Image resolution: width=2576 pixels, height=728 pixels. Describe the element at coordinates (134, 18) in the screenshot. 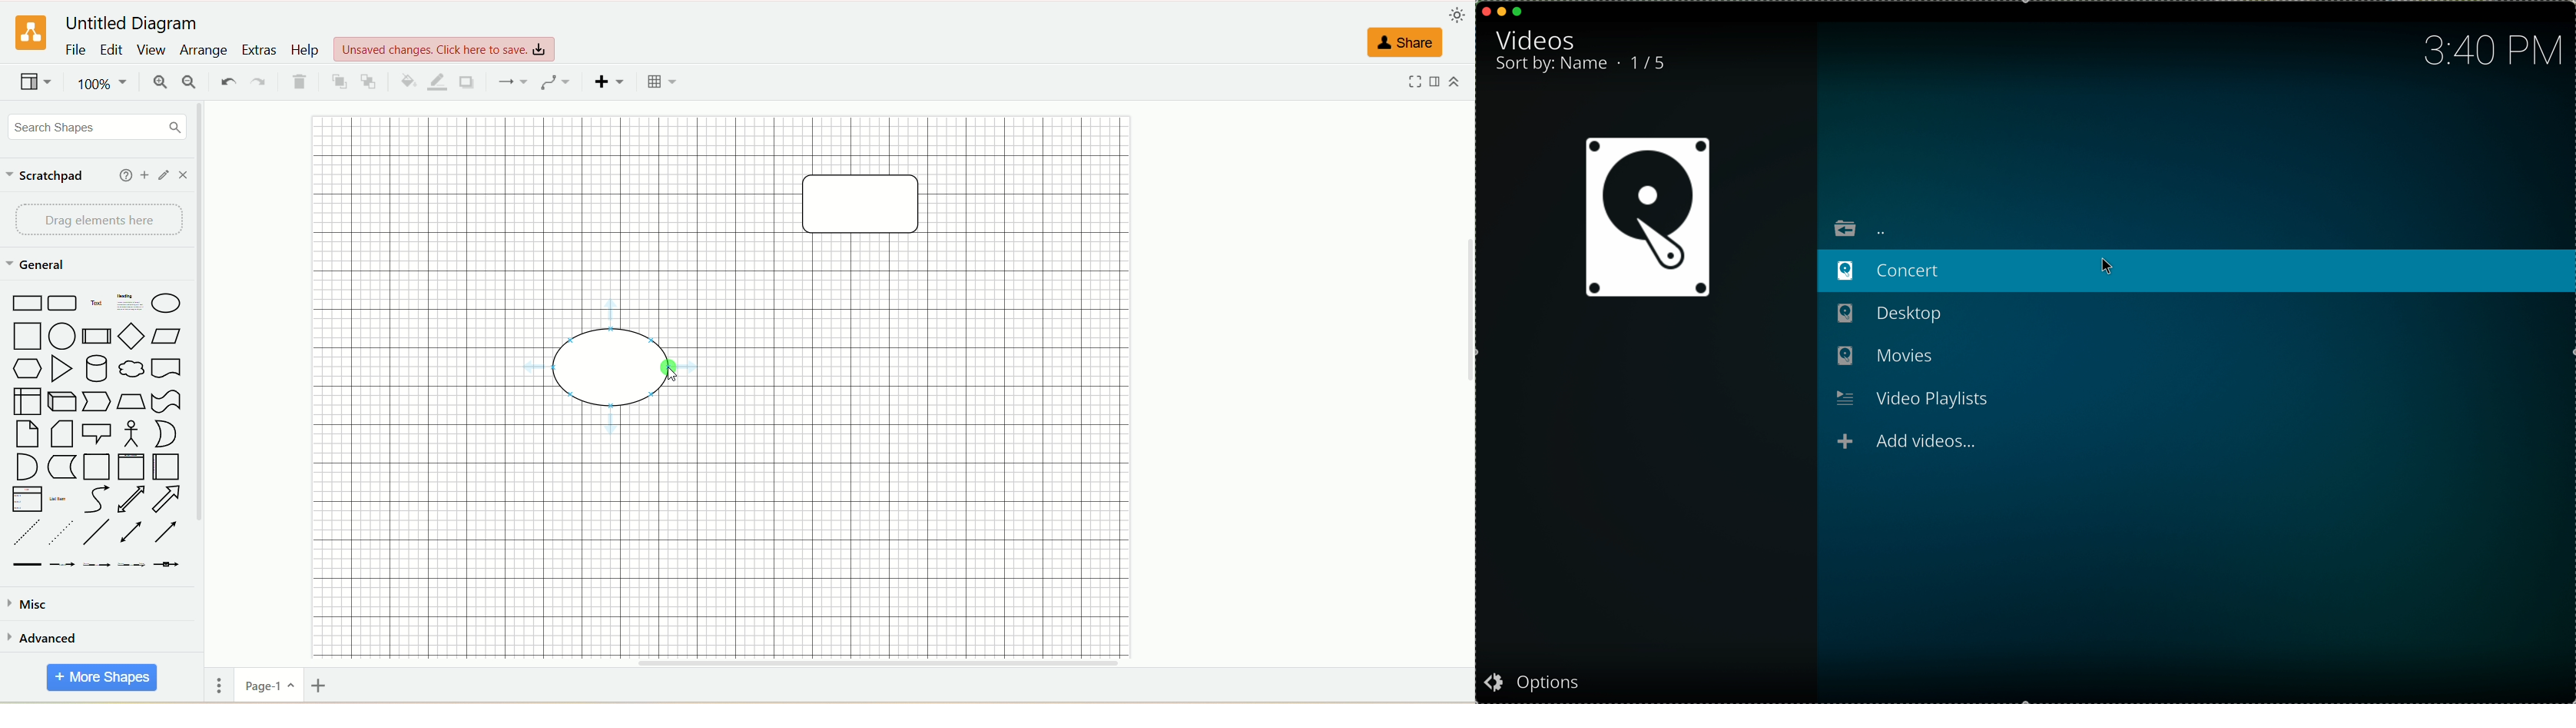

I see `title` at that location.